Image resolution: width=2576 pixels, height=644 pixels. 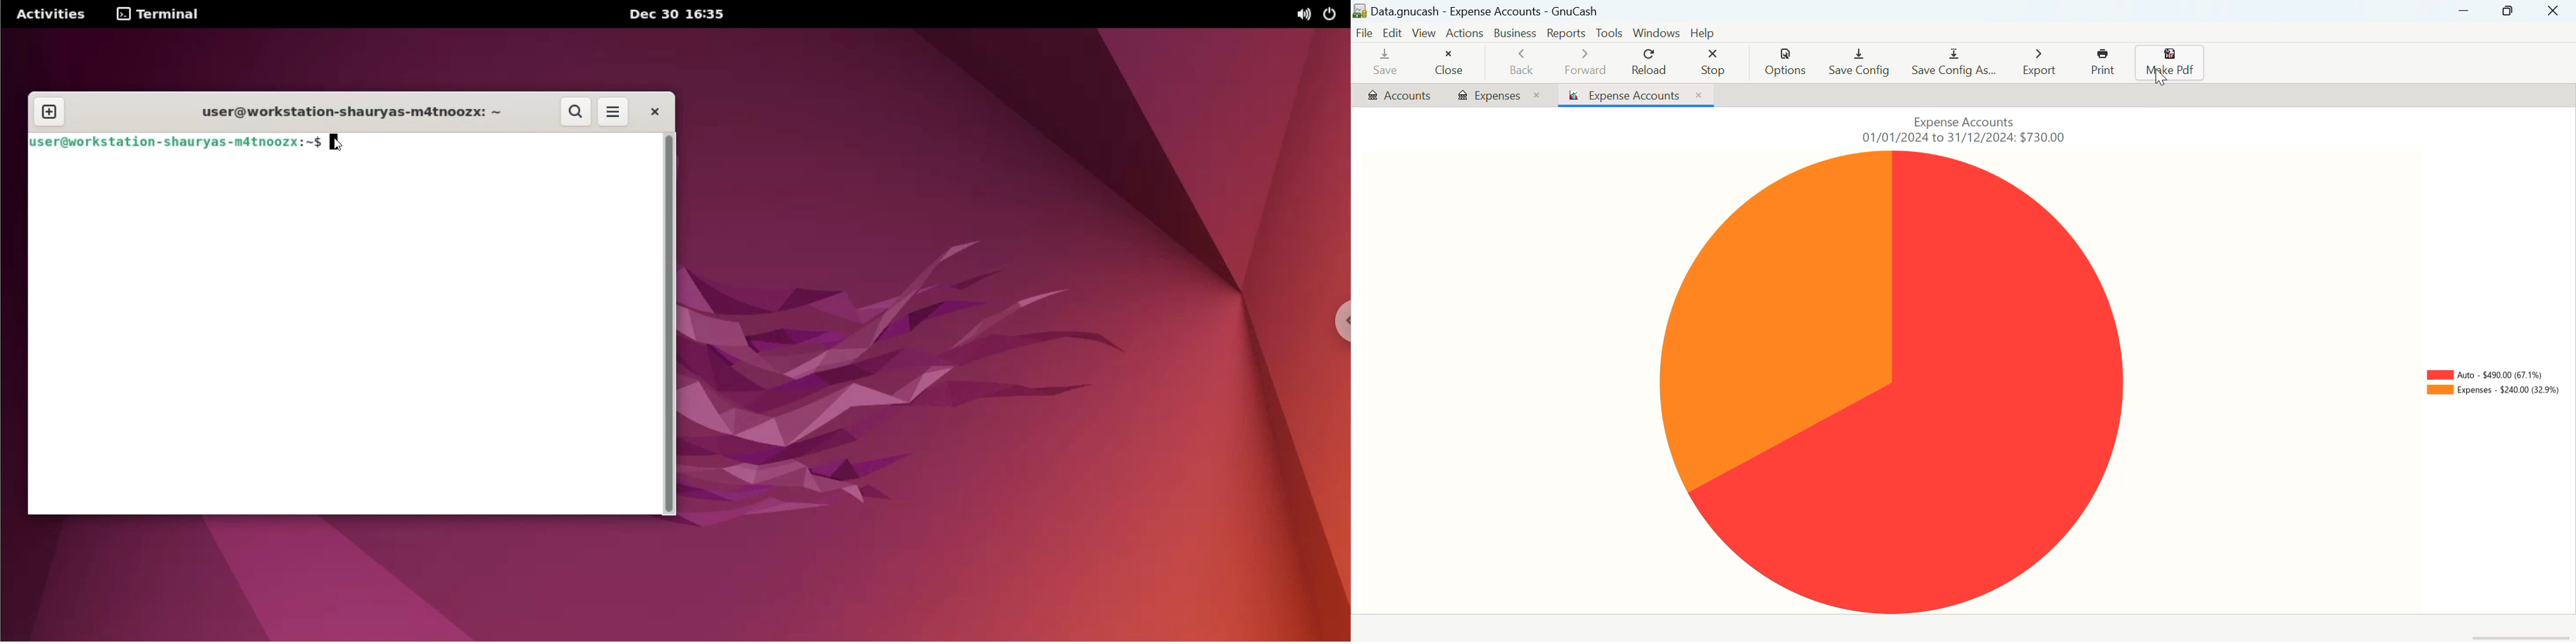 What do you see at coordinates (1365, 32) in the screenshot?
I see `File` at bounding box center [1365, 32].